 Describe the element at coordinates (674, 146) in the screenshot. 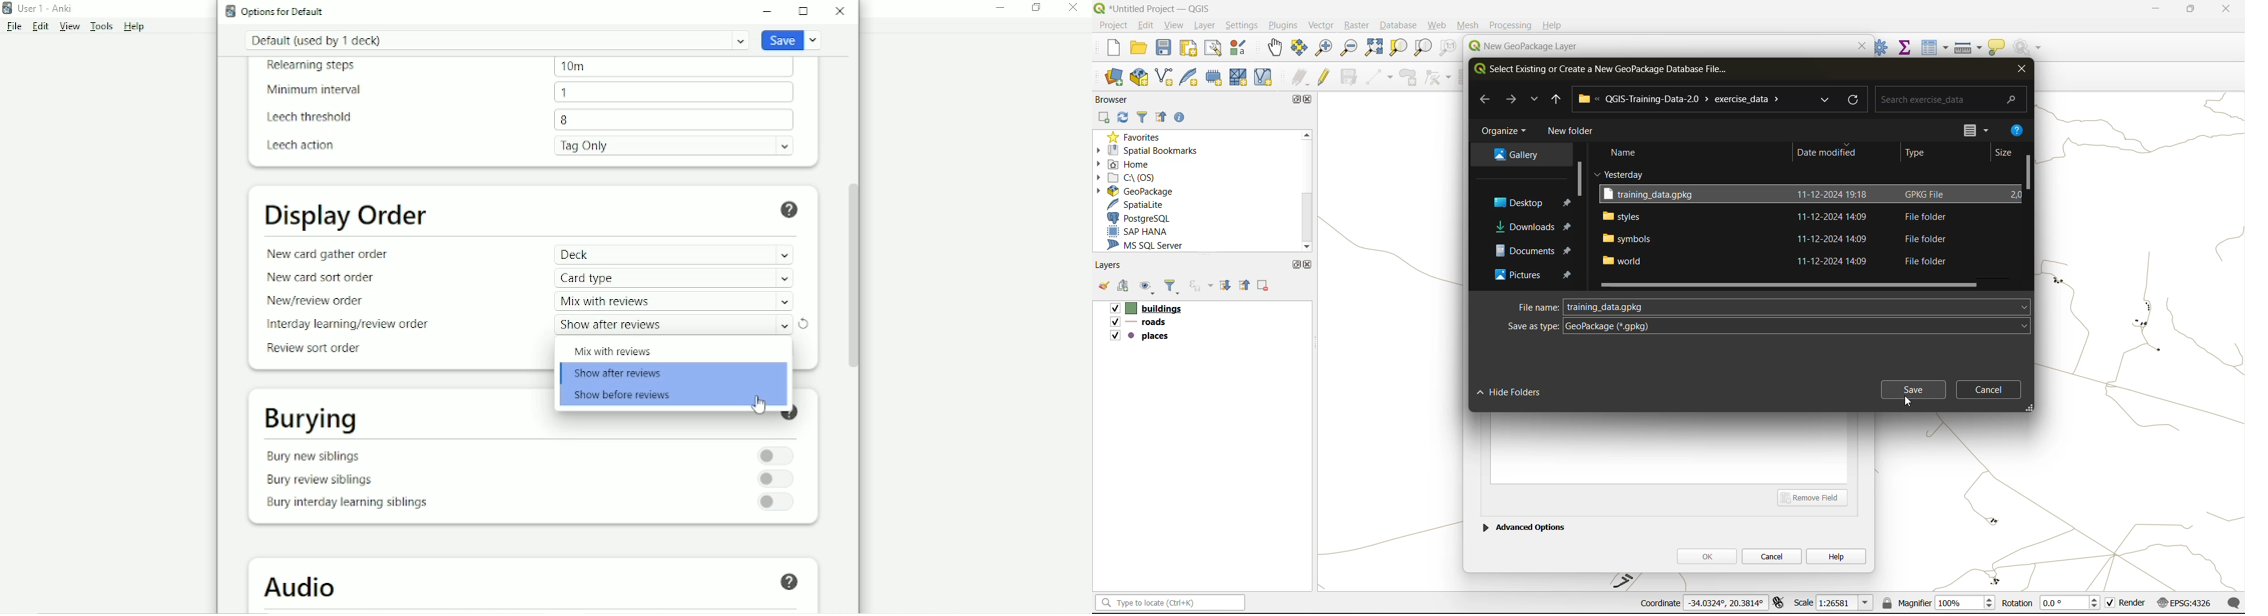

I see `Tag Only` at that location.